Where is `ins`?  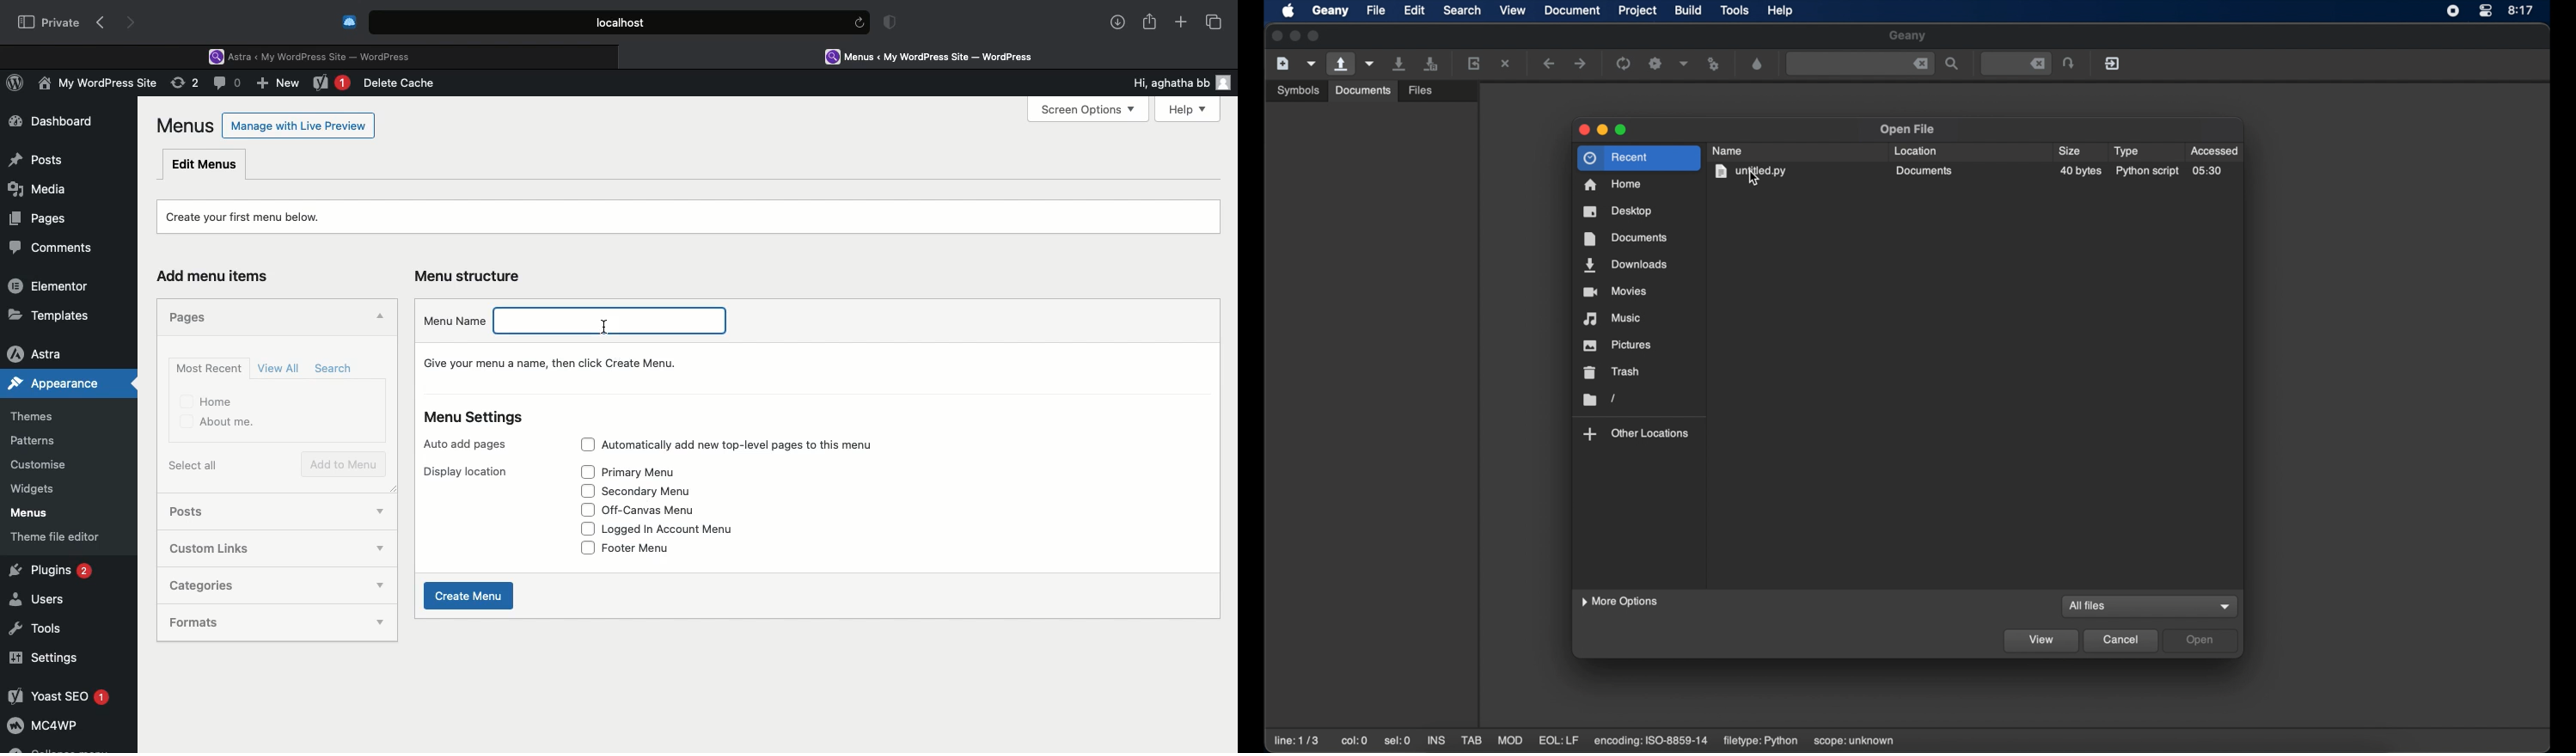
ins is located at coordinates (1436, 740).